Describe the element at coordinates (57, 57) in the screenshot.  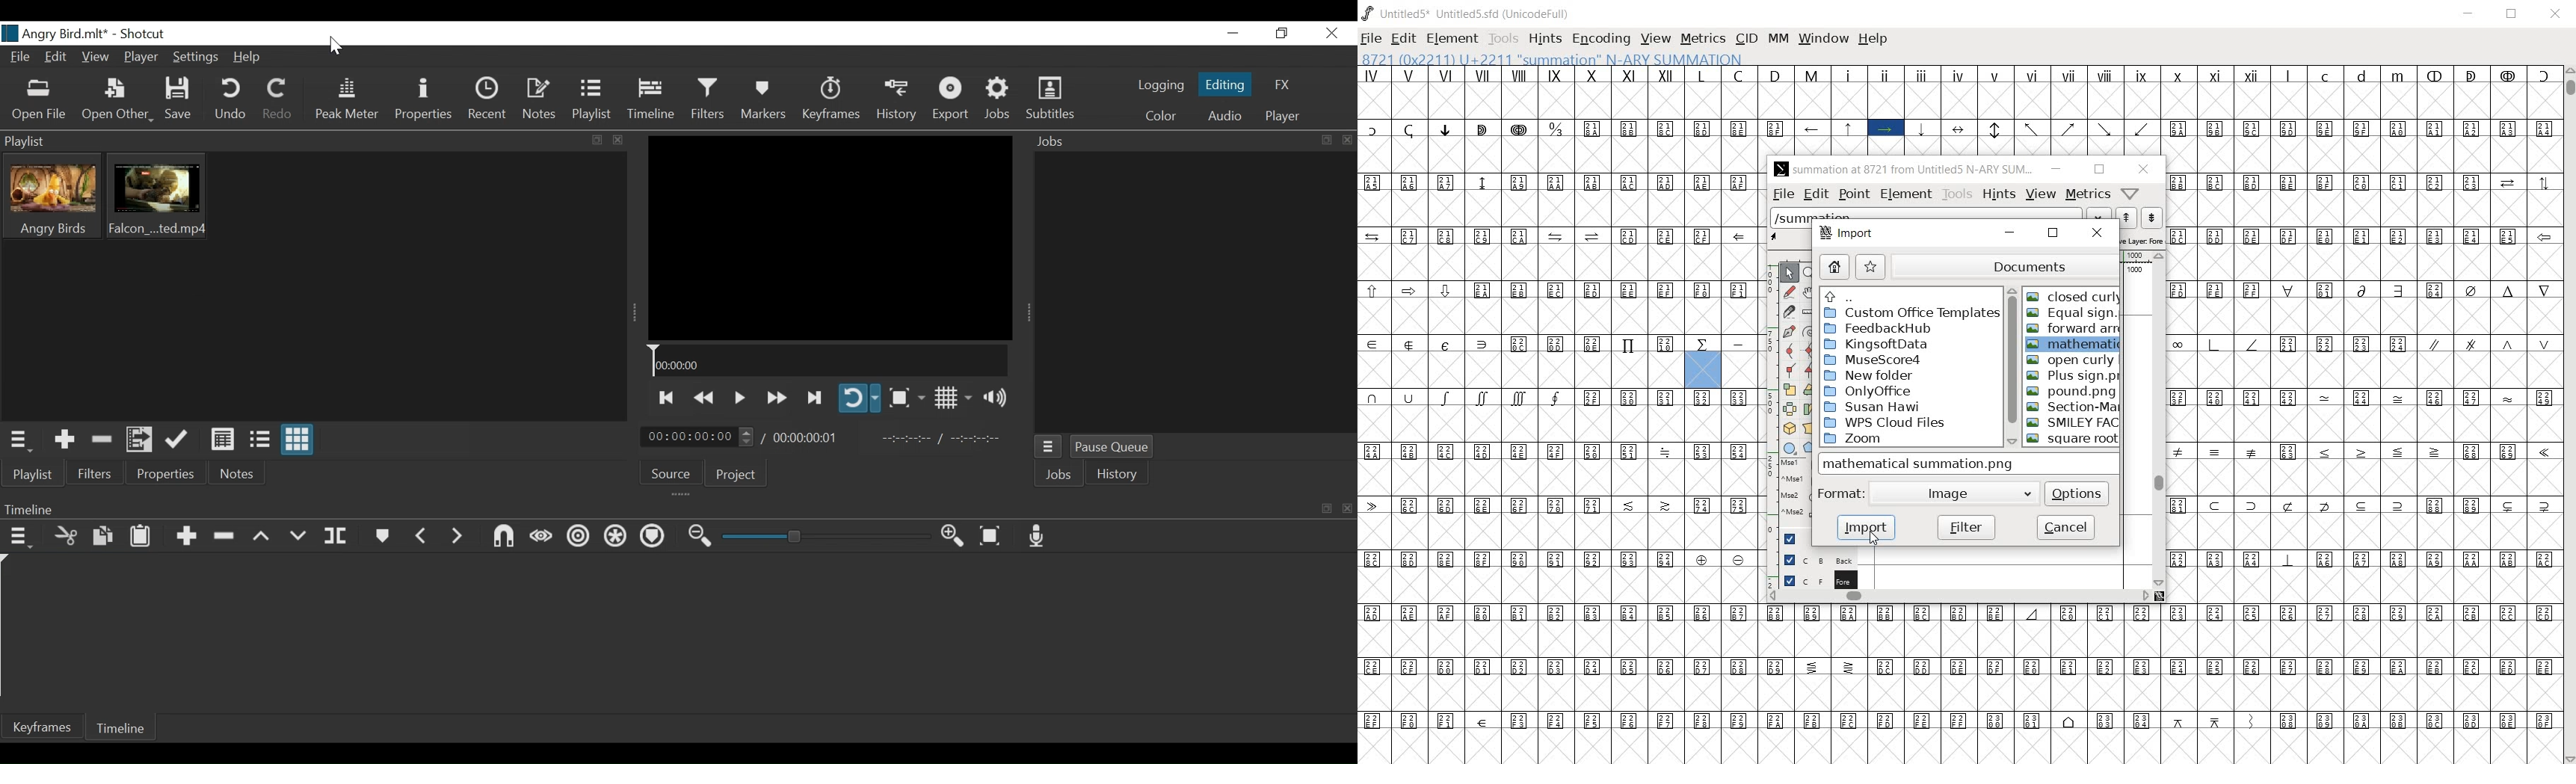
I see `Edit` at that location.